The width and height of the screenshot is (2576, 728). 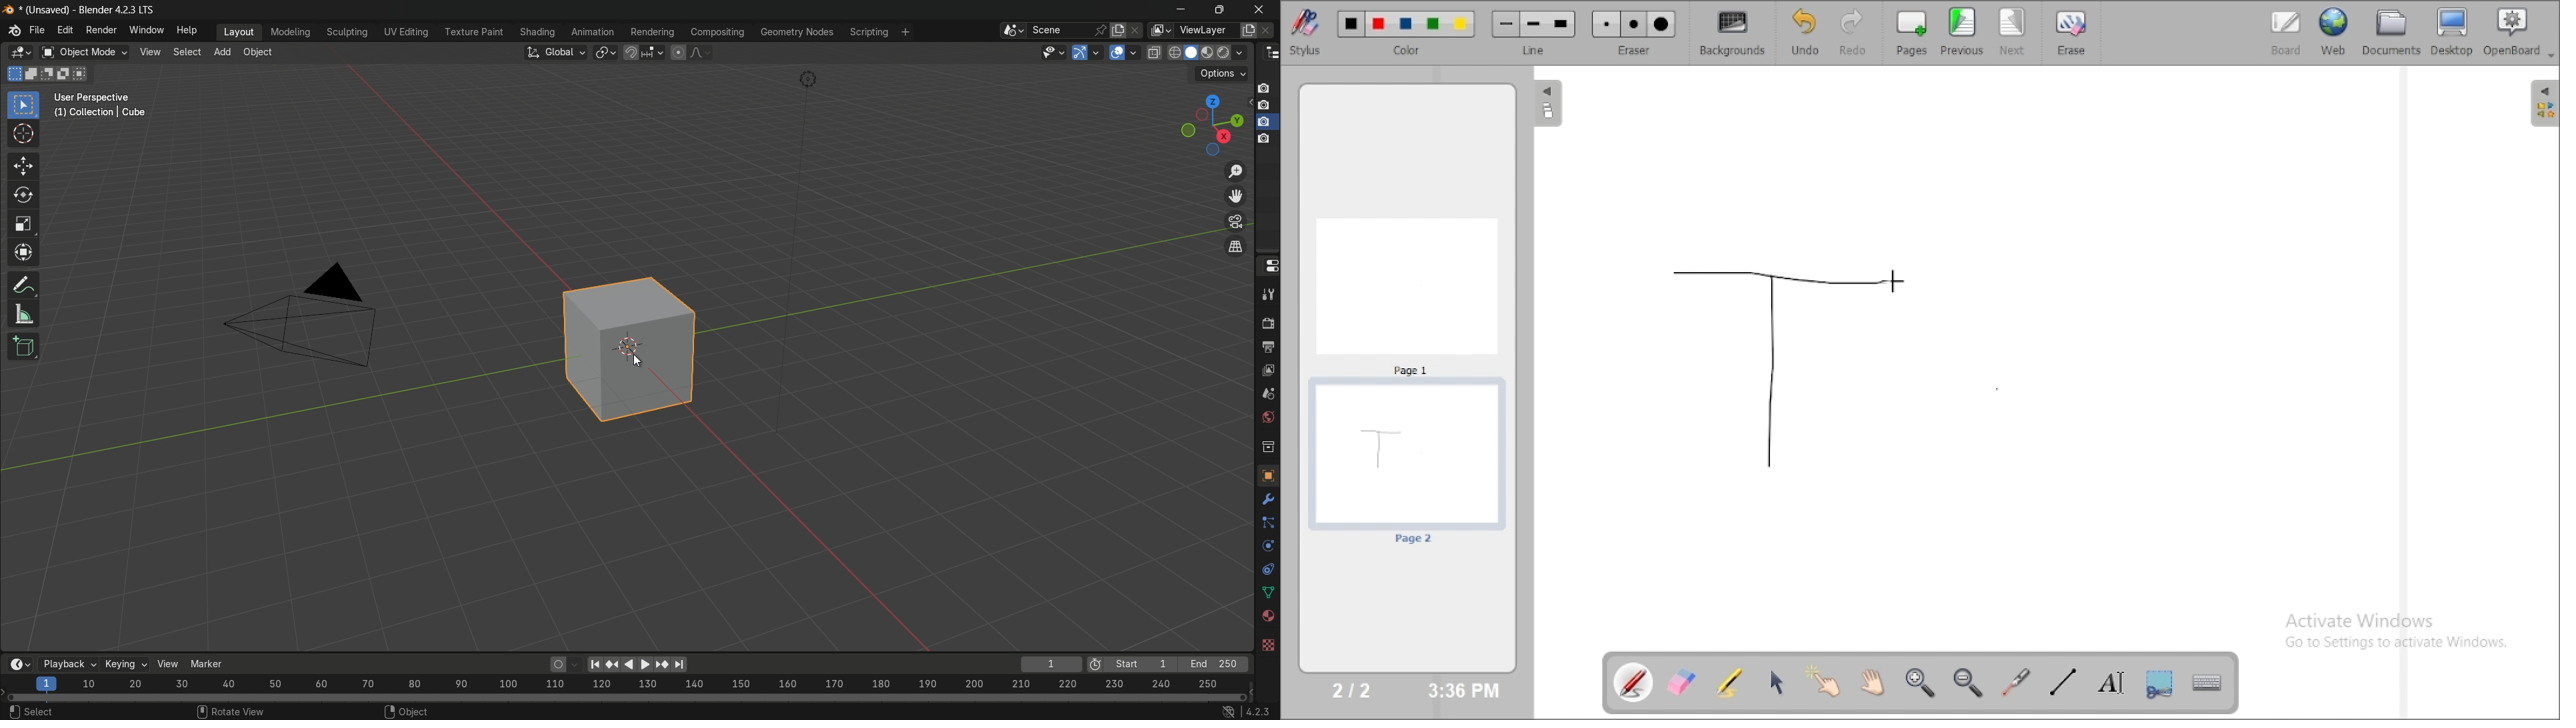 I want to click on maximize or restore, so click(x=1219, y=9).